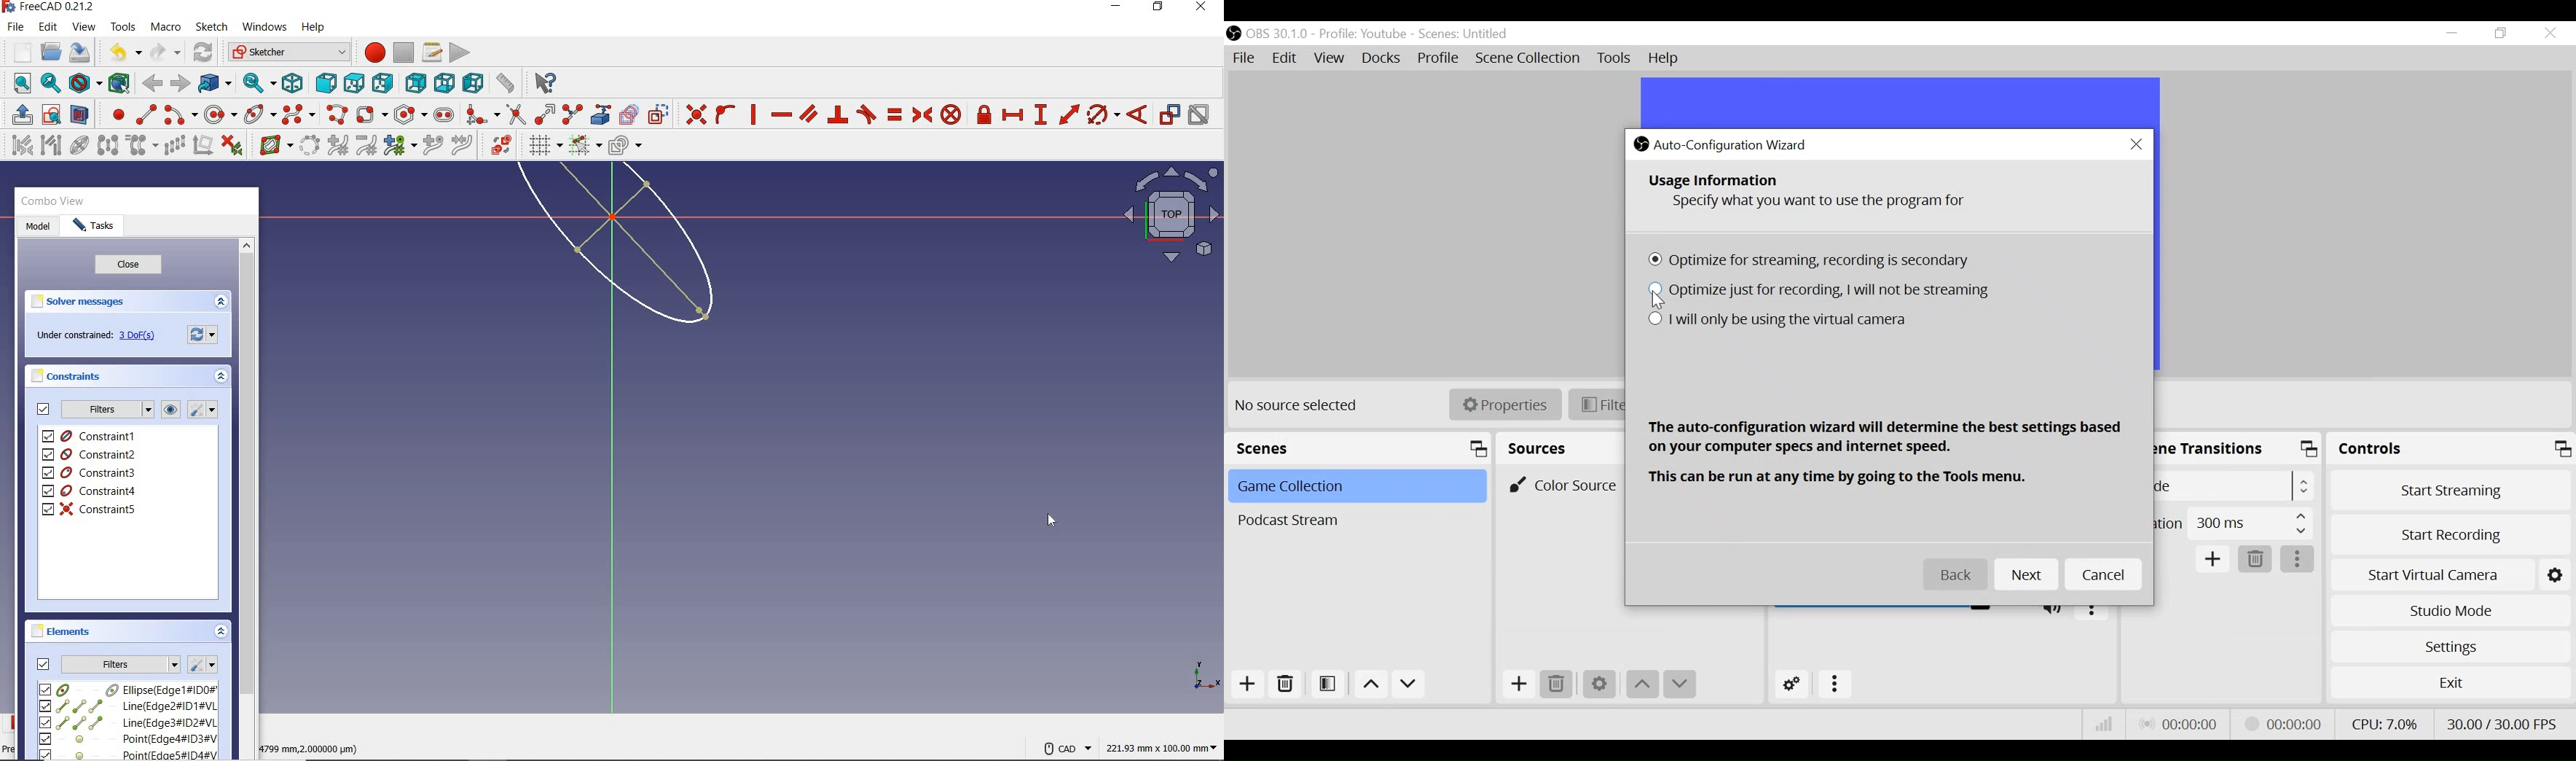 The image size is (2576, 784). What do you see at coordinates (2449, 533) in the screenshot?
I see `Start Recording` at bounding box center [2449, 533].